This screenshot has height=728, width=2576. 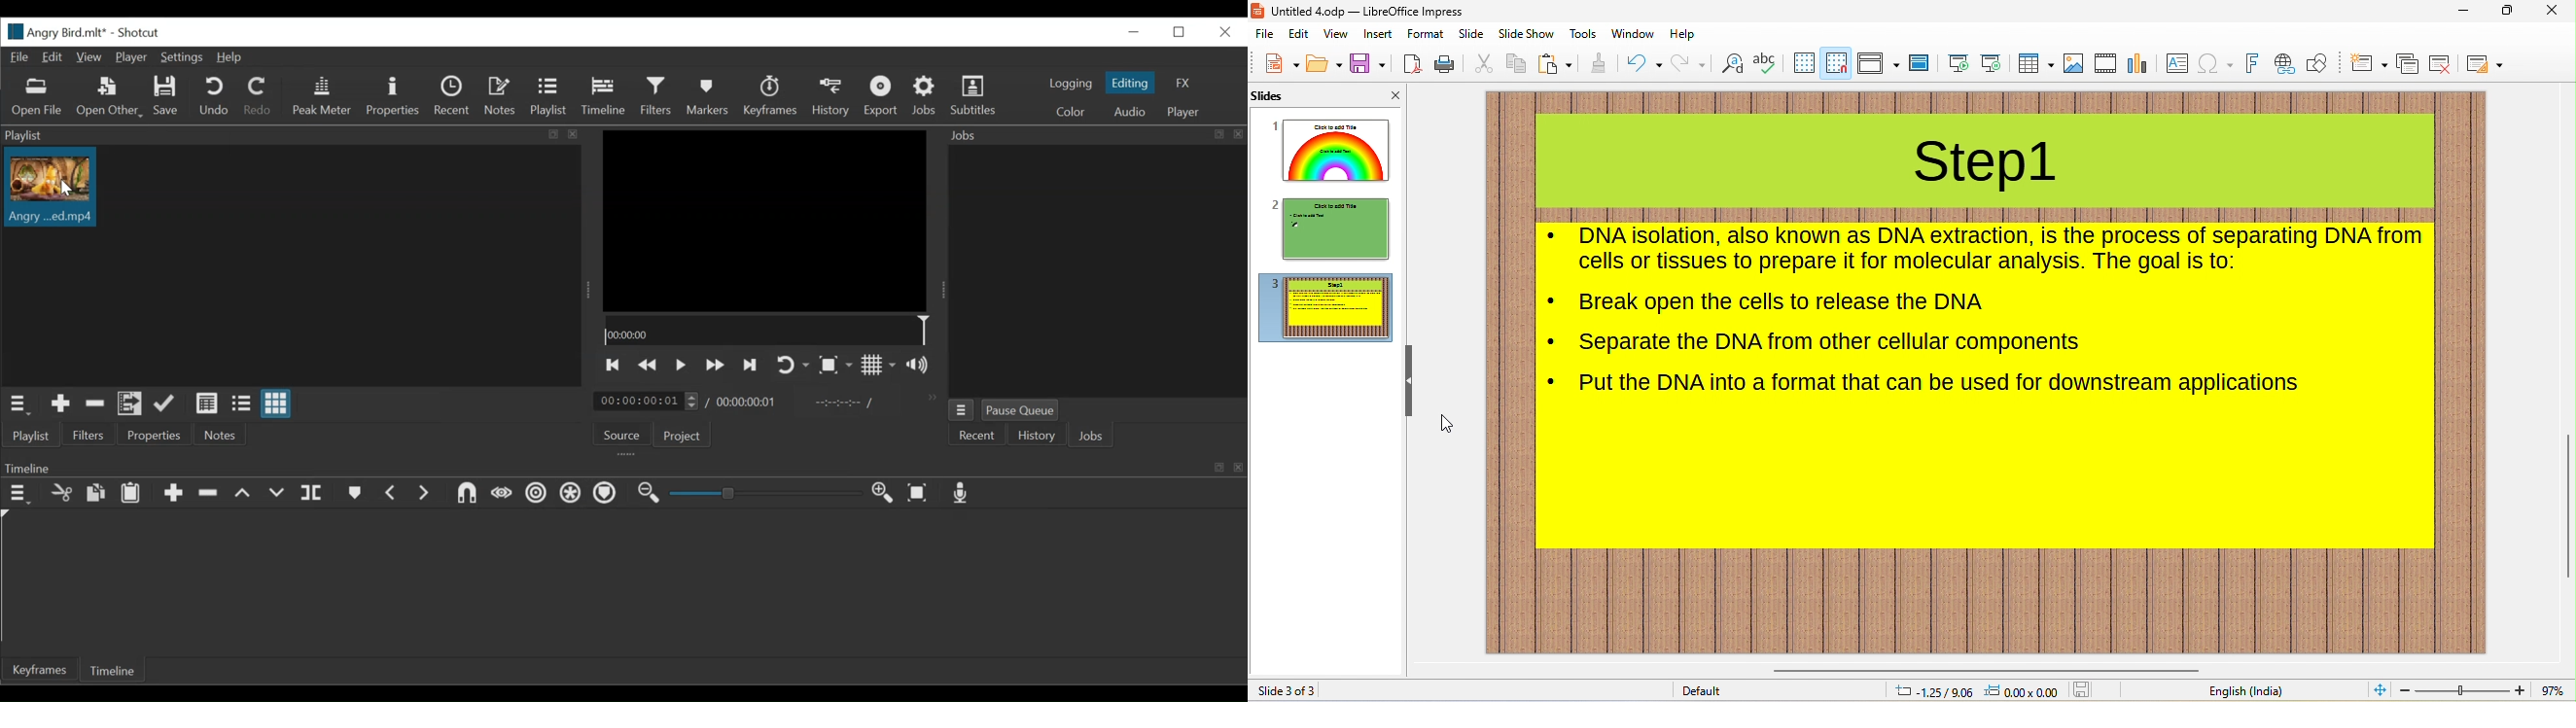 I want to click on Media Viewer, so click(x=766, y=220).